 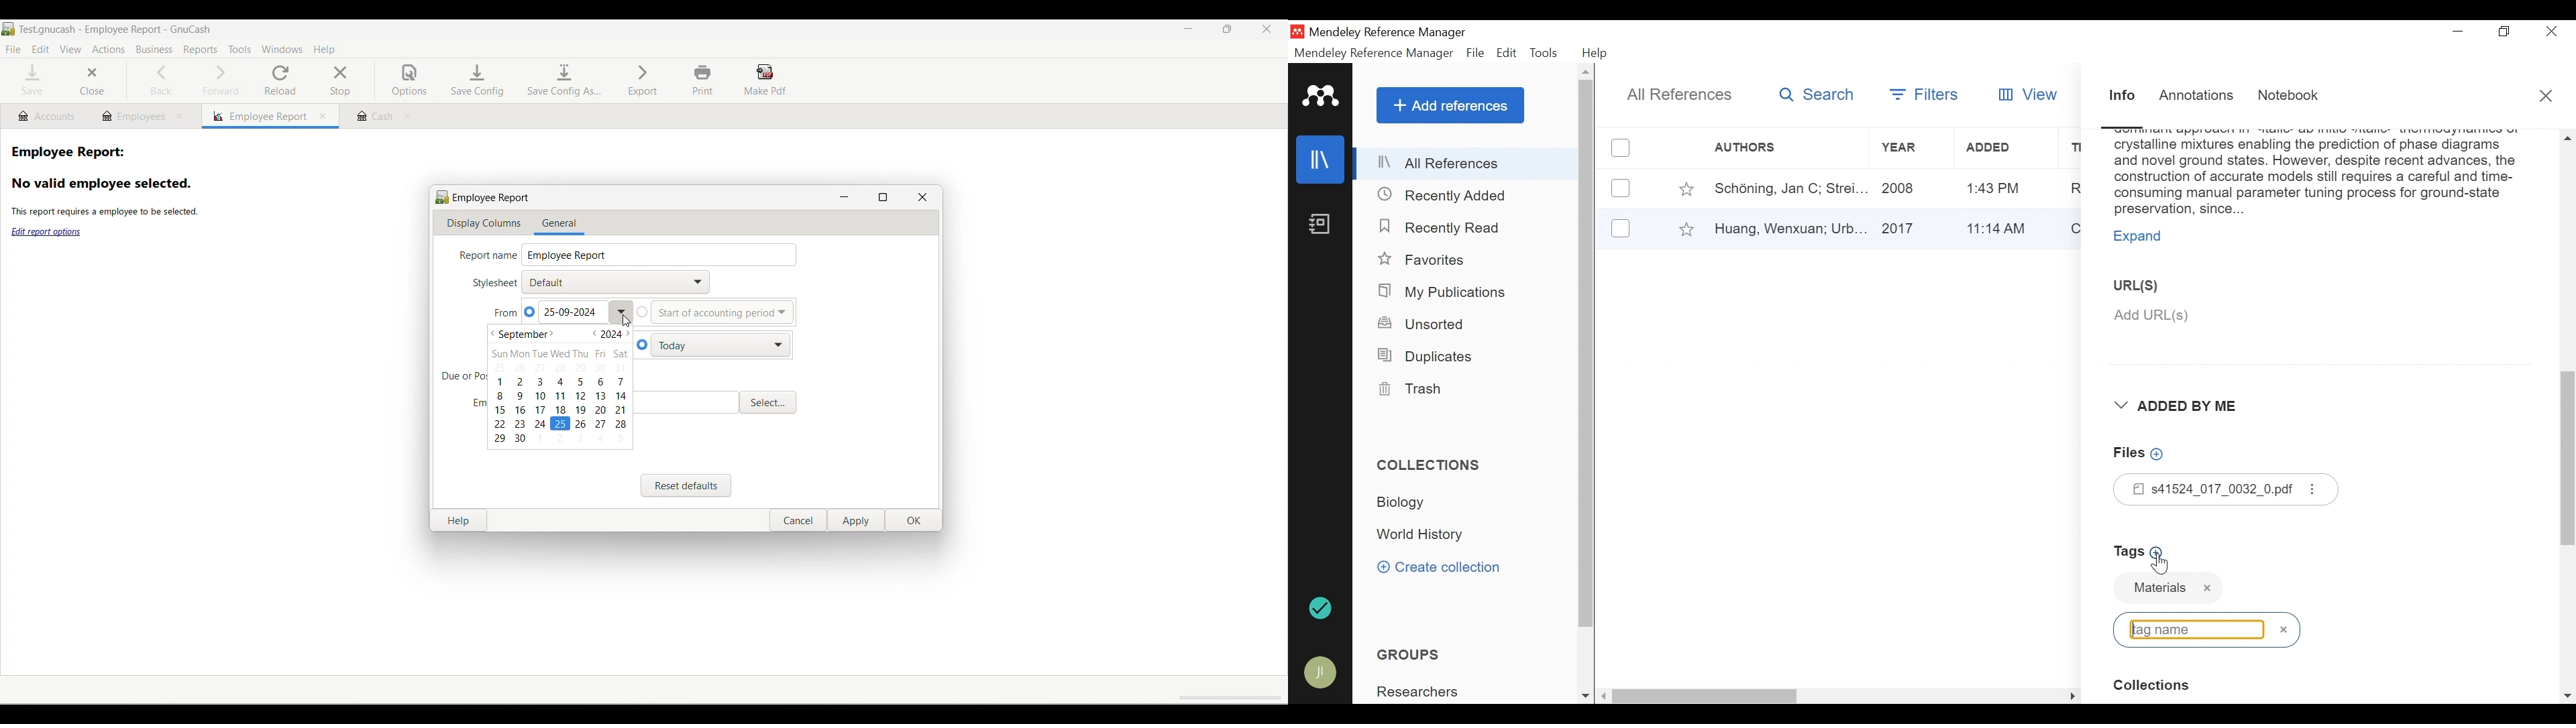 What do you see at coordinates (1408, 389) in the screenshot?
I see `Trash` at bounding box center [1408, 389].